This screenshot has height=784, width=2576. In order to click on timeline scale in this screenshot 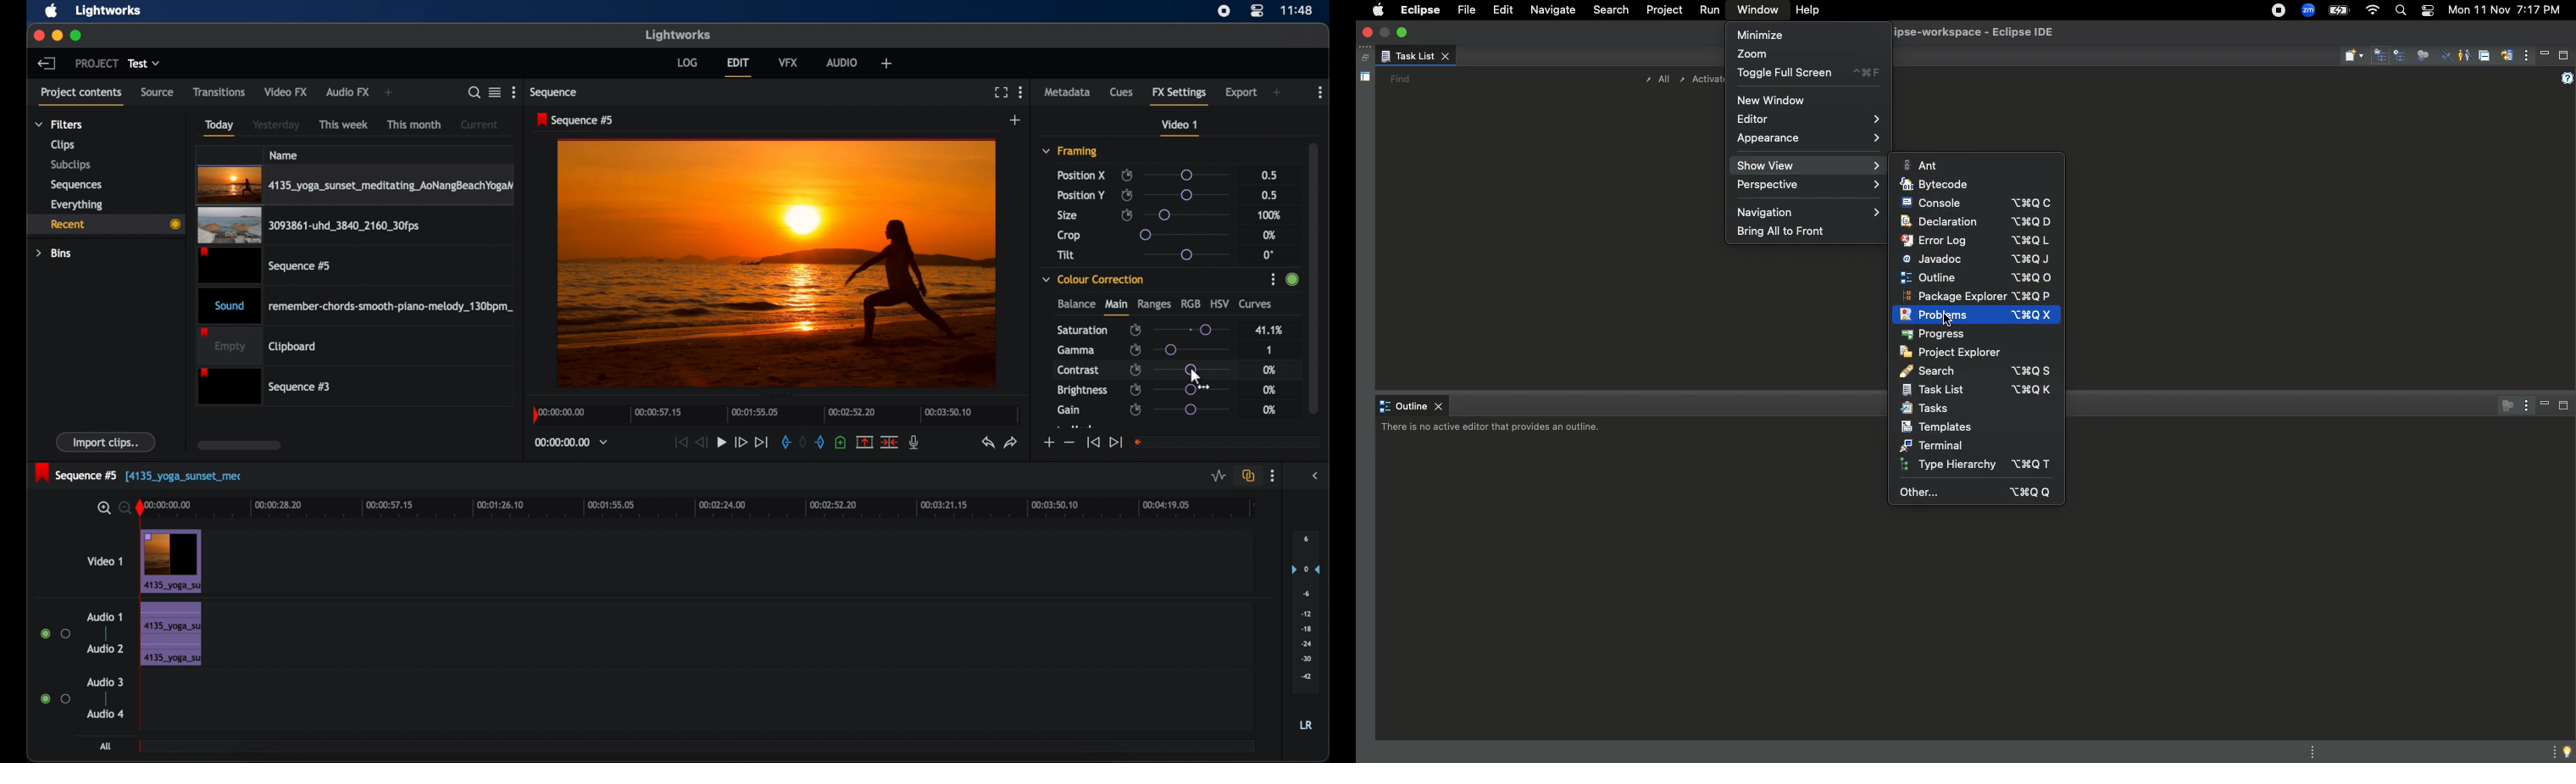, I will do `click(707, 509)`.